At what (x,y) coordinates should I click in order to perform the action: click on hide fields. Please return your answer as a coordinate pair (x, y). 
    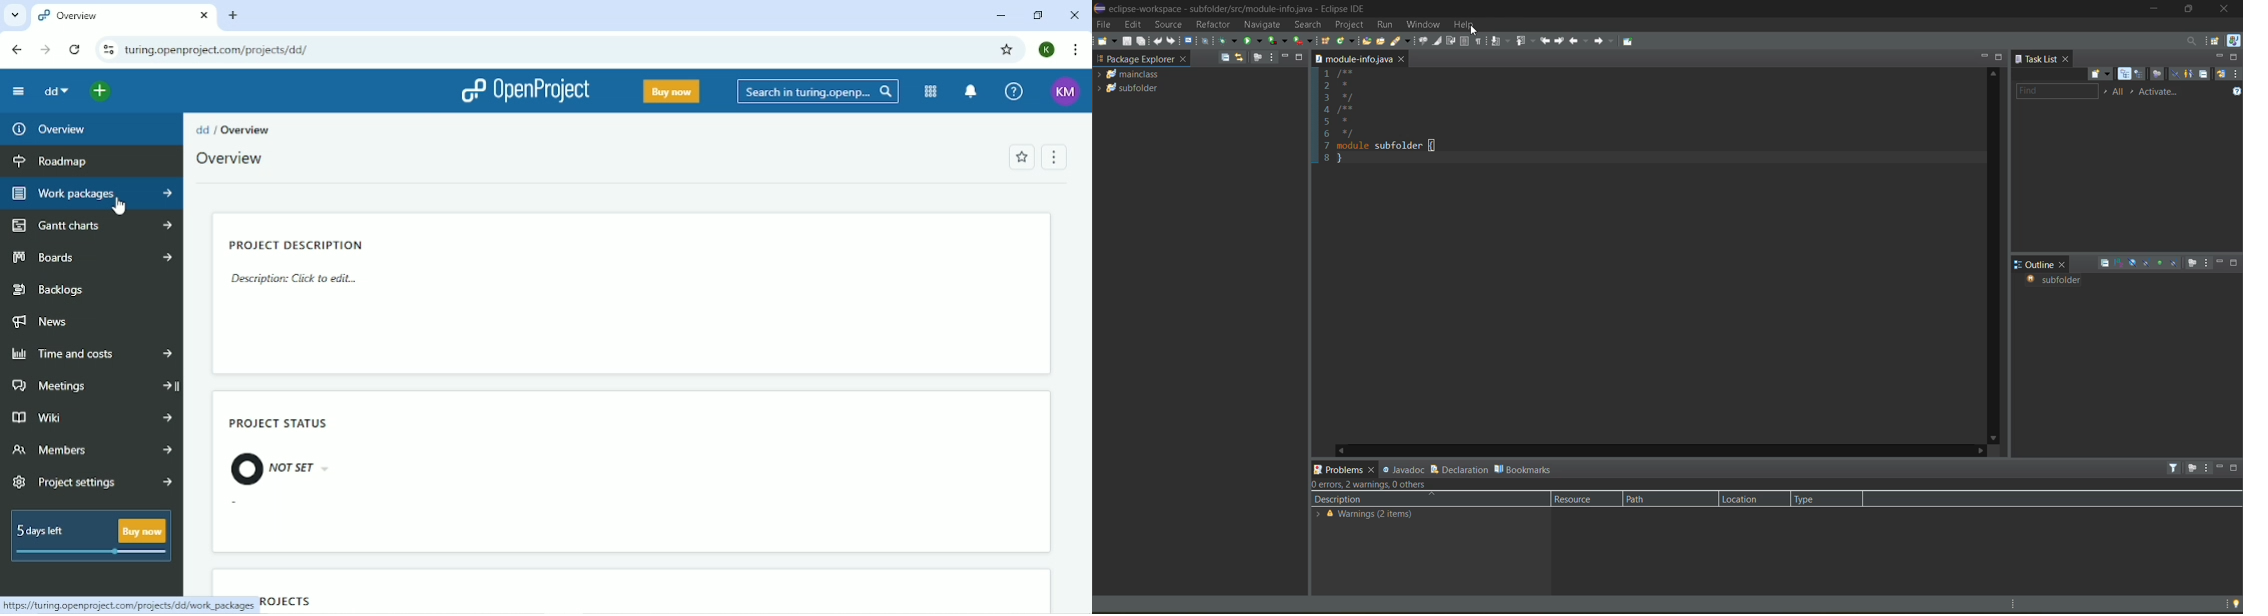
    Looking at the image, I should click on (2134, 263).